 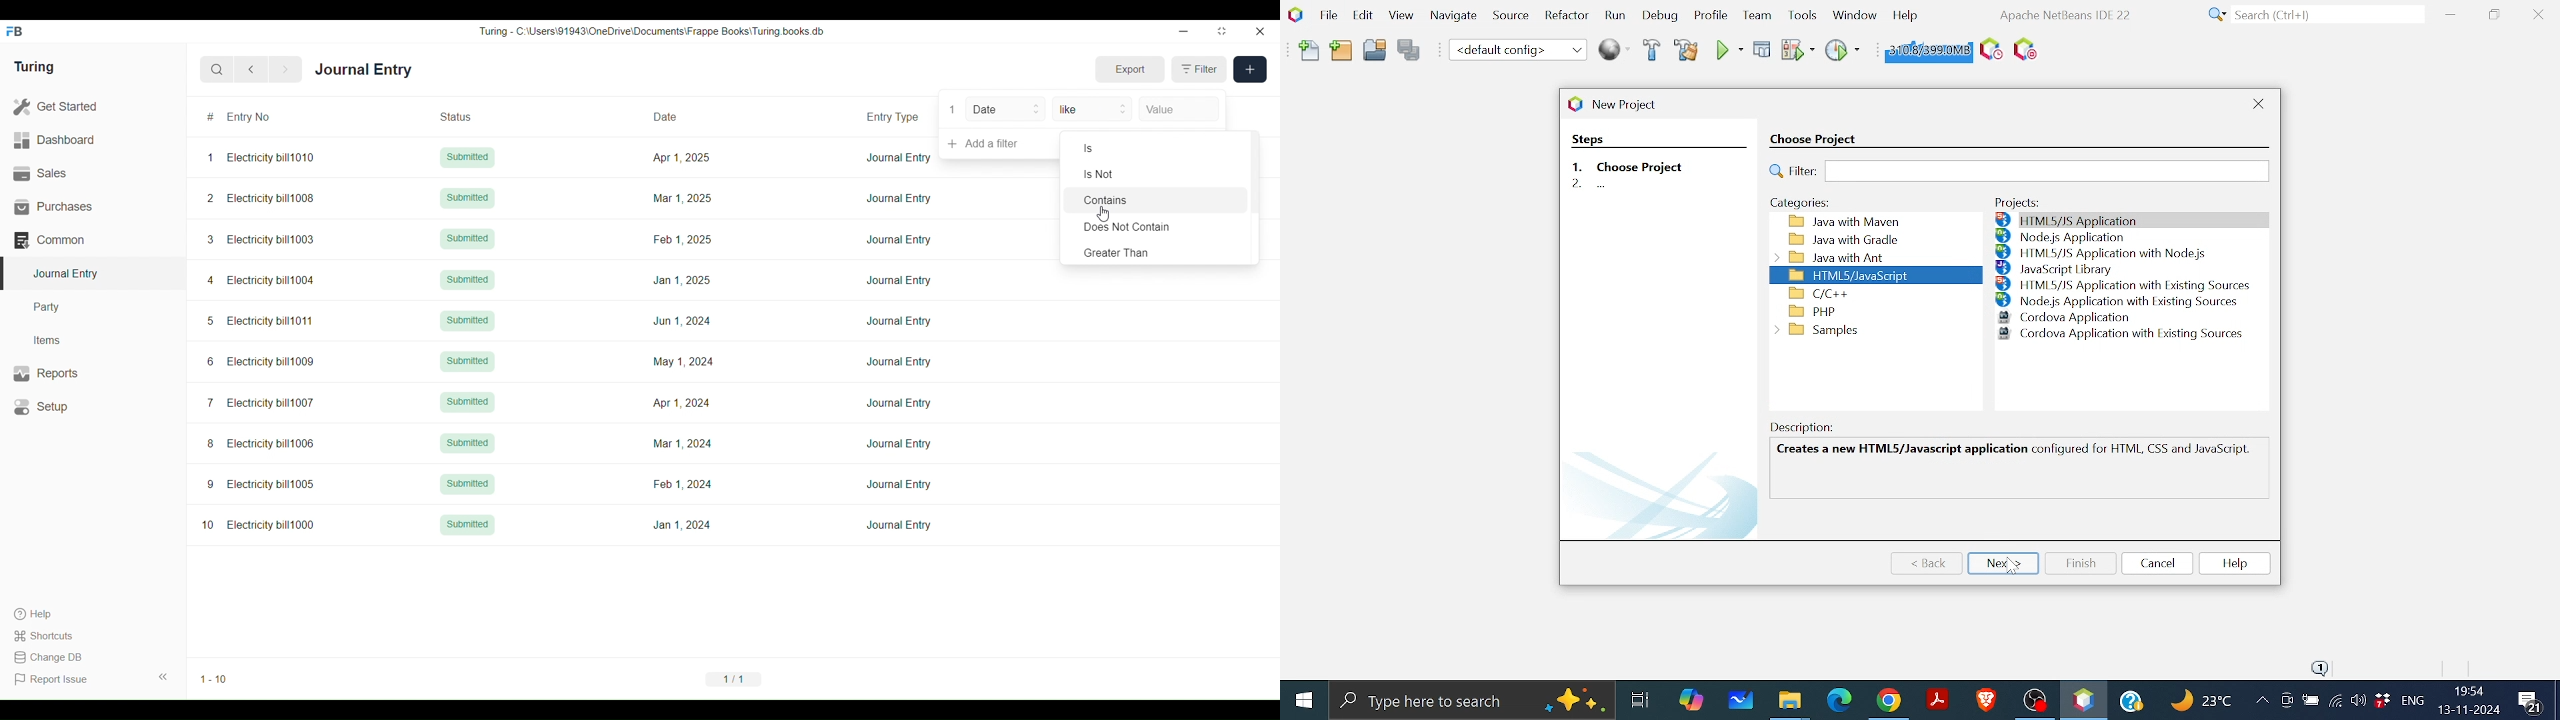 I want to click on 1, so click(x=953, y=109).